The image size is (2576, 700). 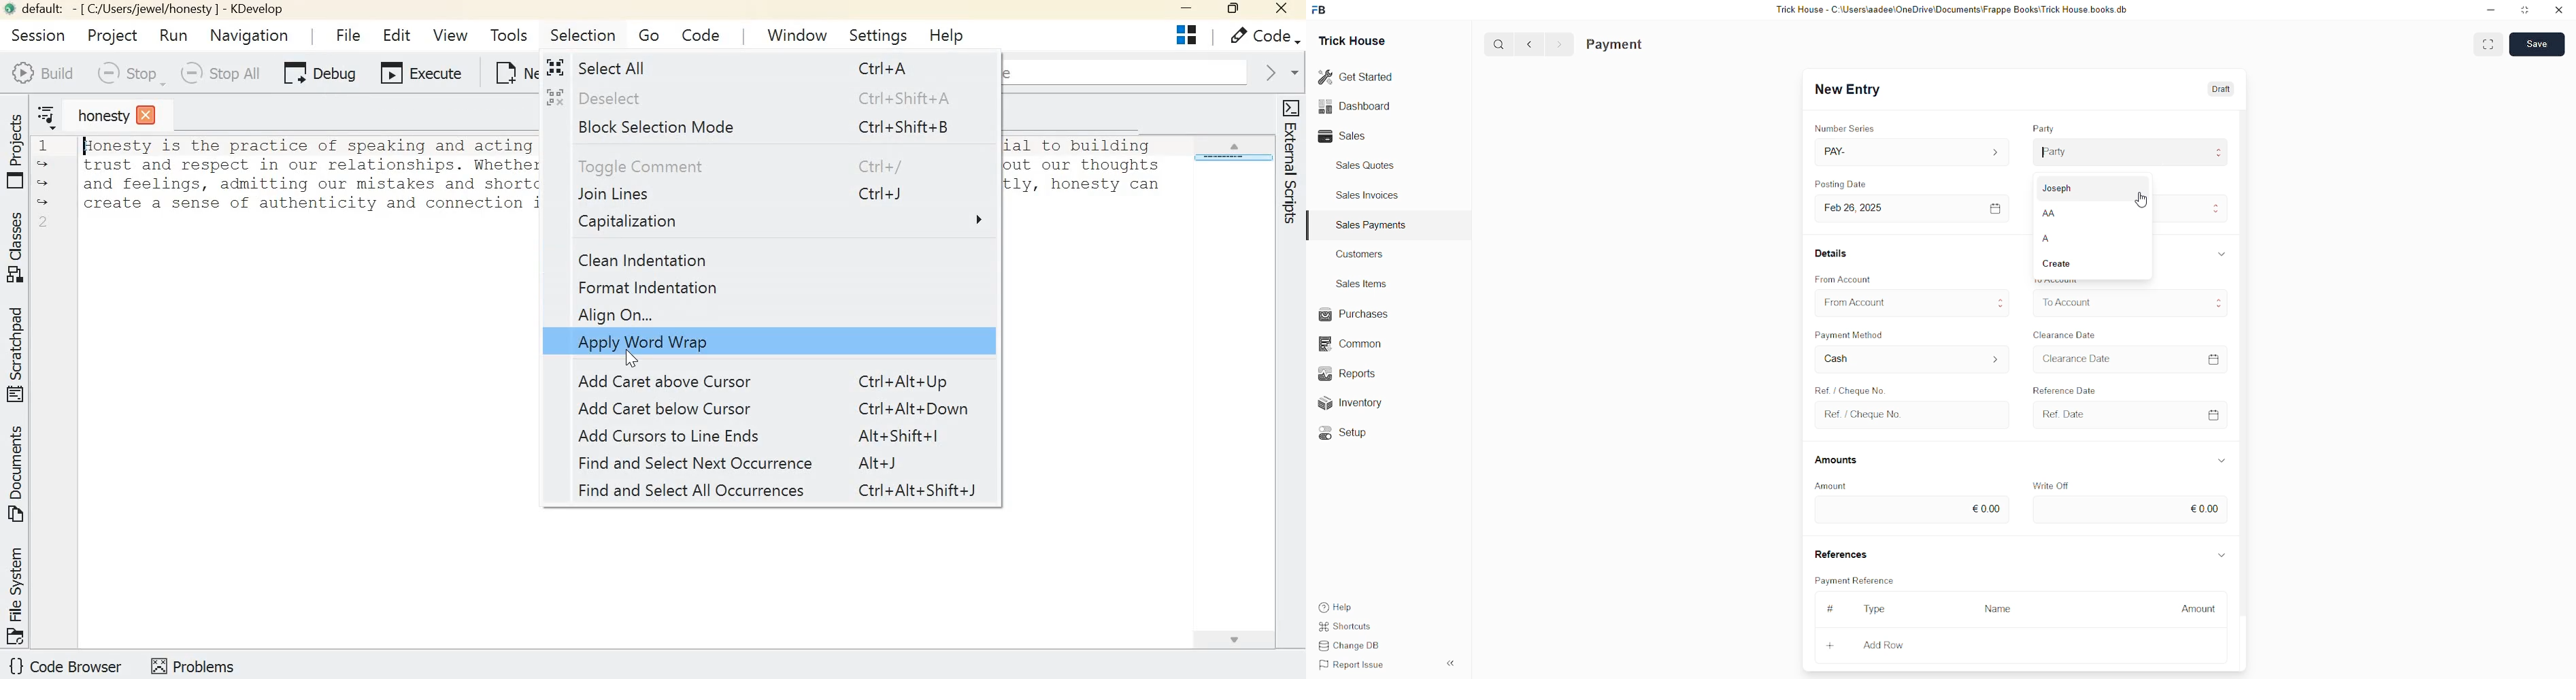 I want to click on Ref. / Cheque No., so click(x=1915, y=416).